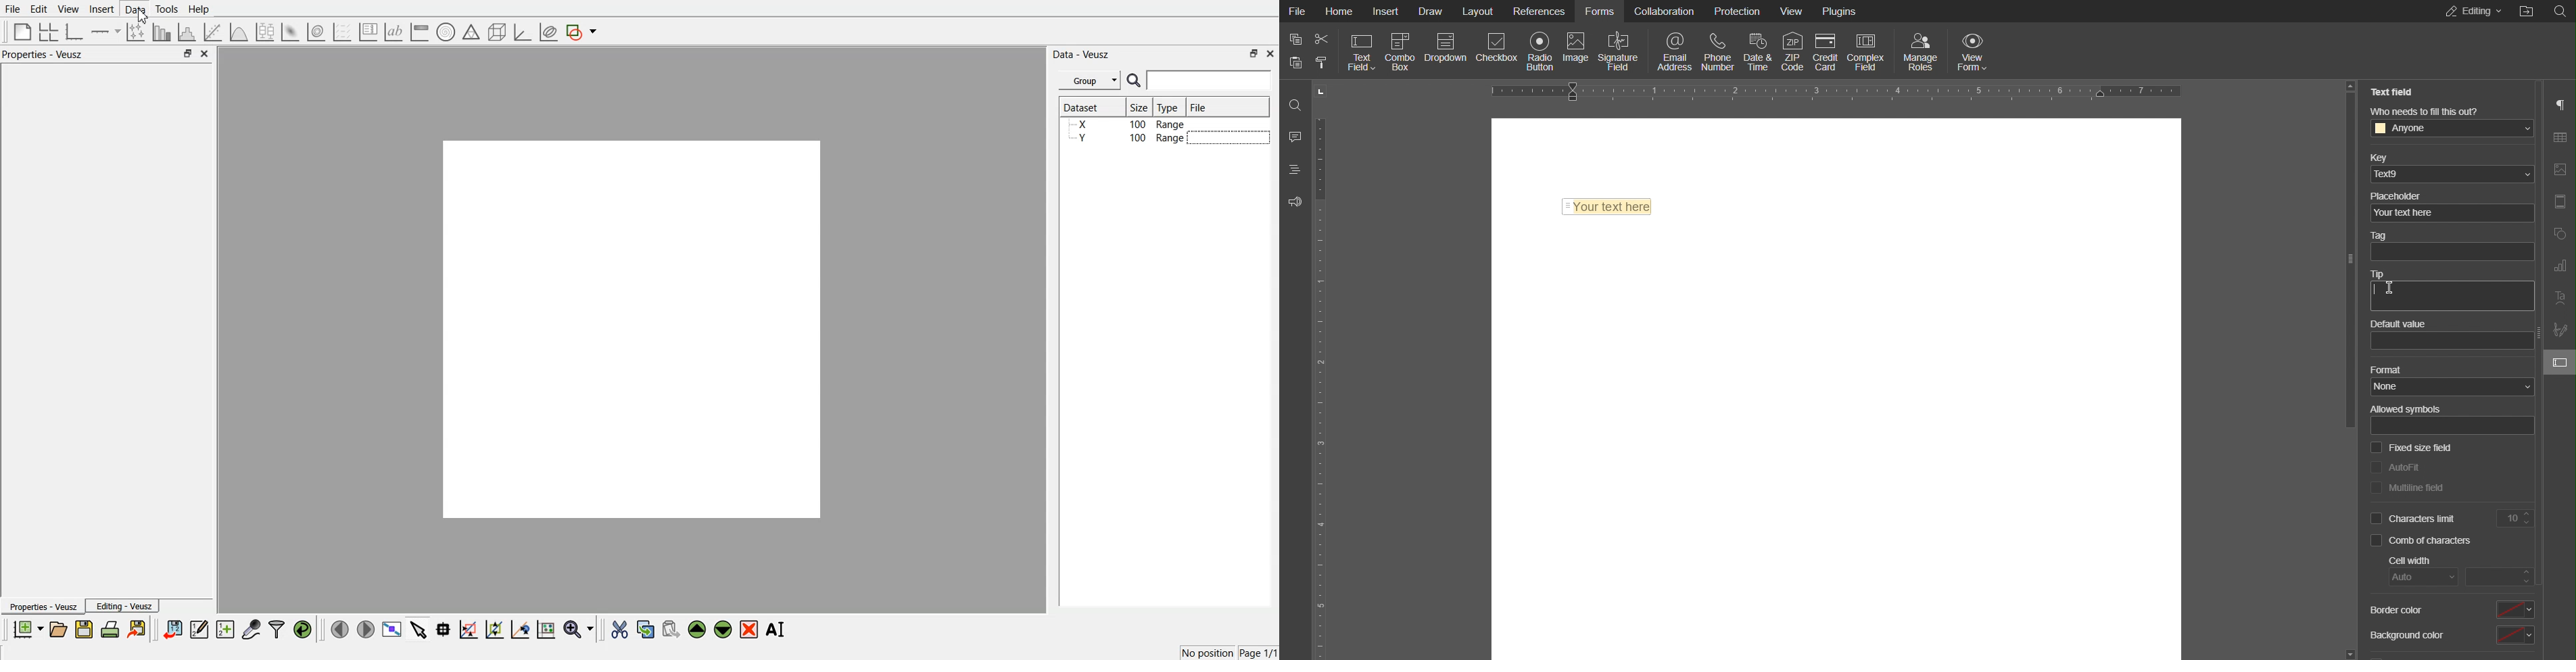  What do you see at coordinates (2391, 91) in the screenshot?
I see `Text Field` at bounding box center [2391, 91].